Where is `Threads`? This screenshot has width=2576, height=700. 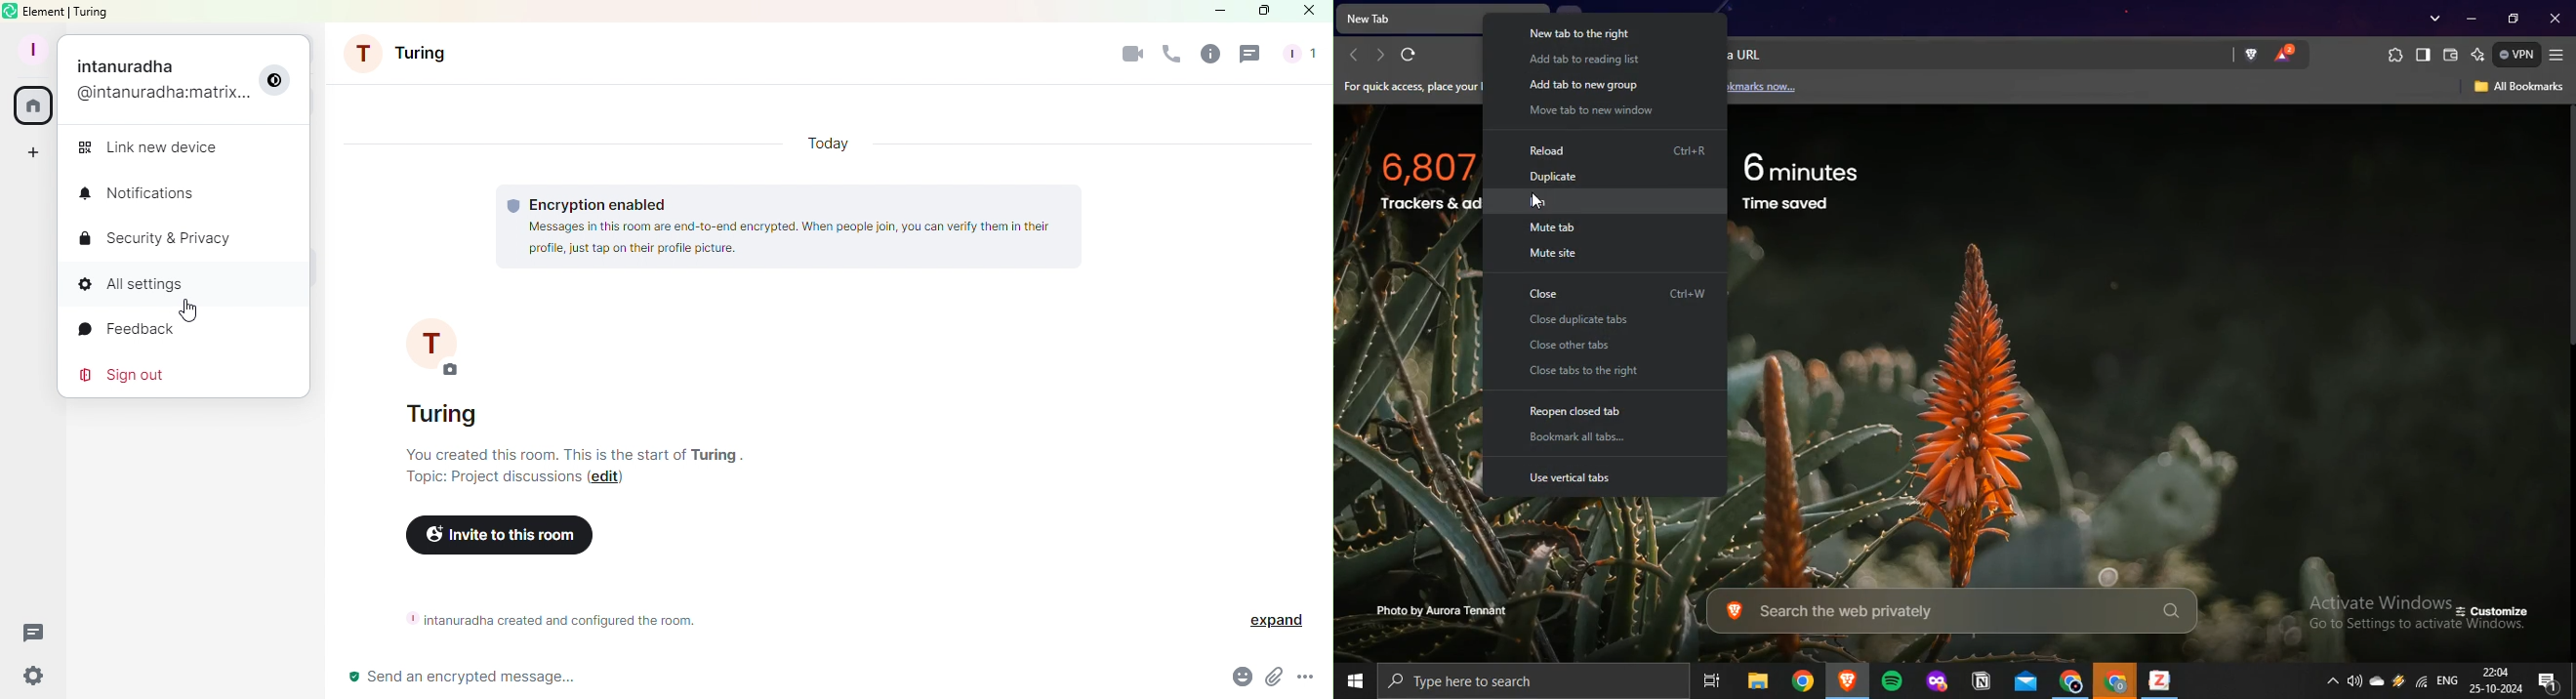 Threads is located at coordinates (1247, 57).